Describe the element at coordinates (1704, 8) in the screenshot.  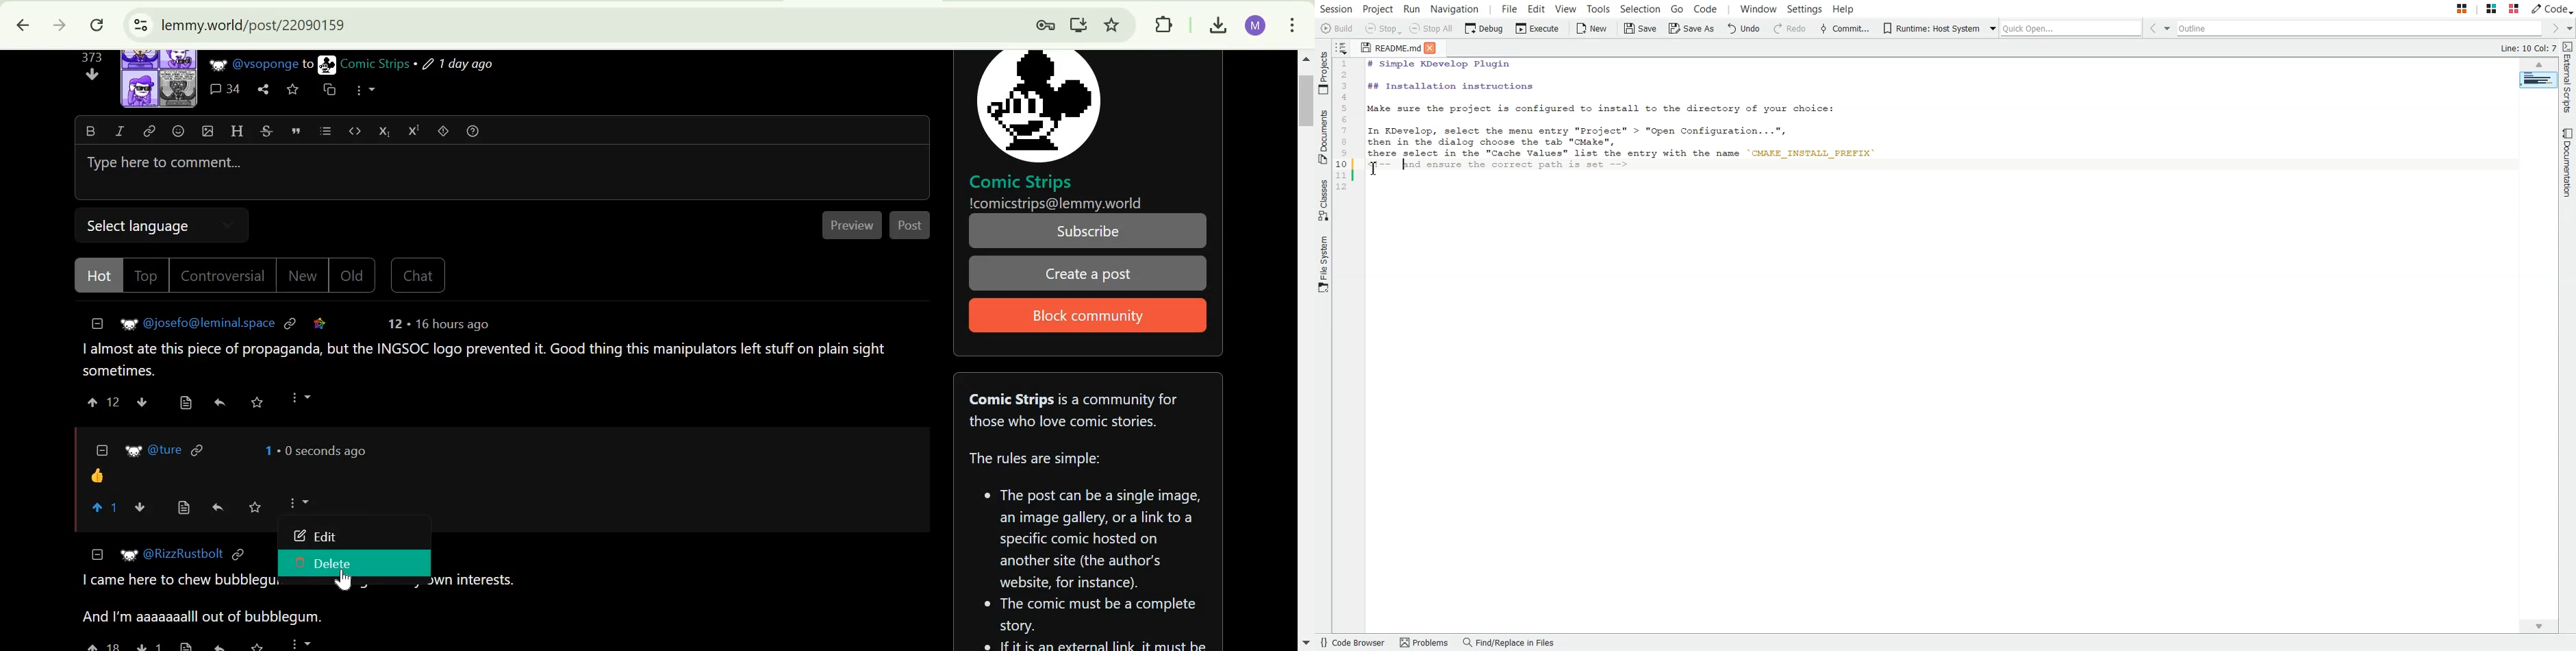
I see `Code` at that location.